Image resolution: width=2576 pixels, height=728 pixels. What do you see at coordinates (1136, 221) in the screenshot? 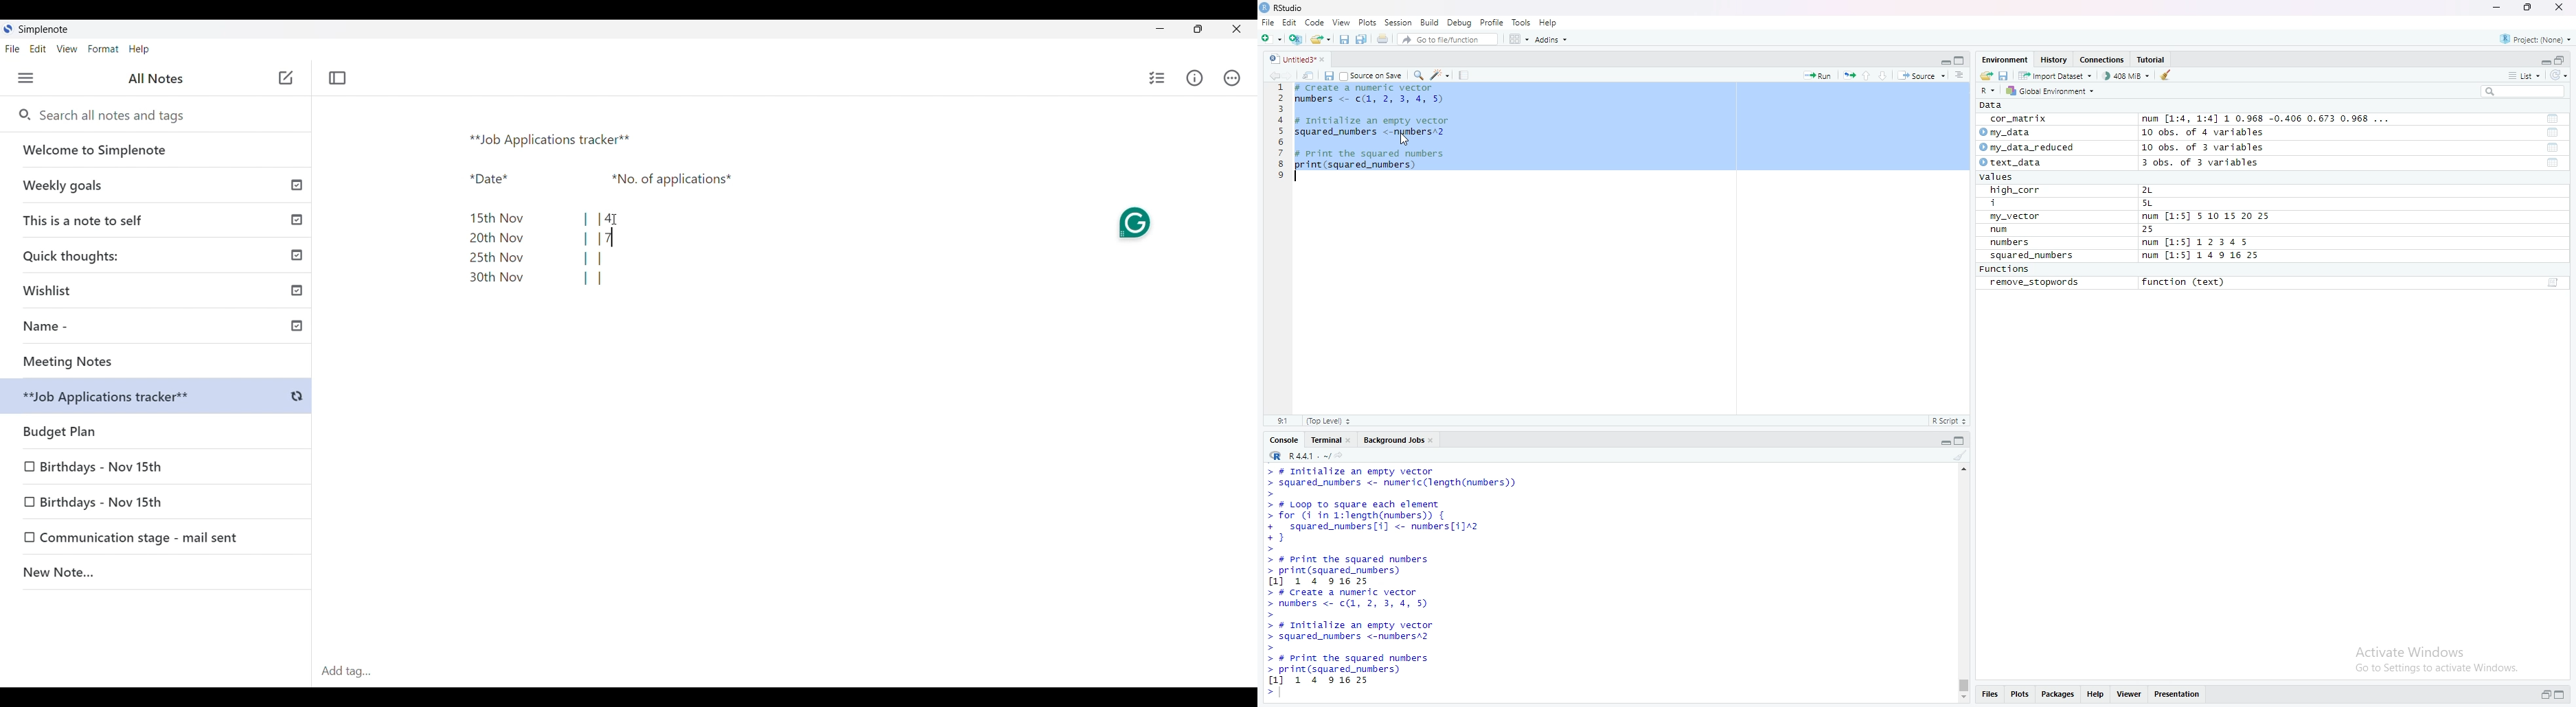
I see `Grammarly extension on` at bounding box center [1136, 221].